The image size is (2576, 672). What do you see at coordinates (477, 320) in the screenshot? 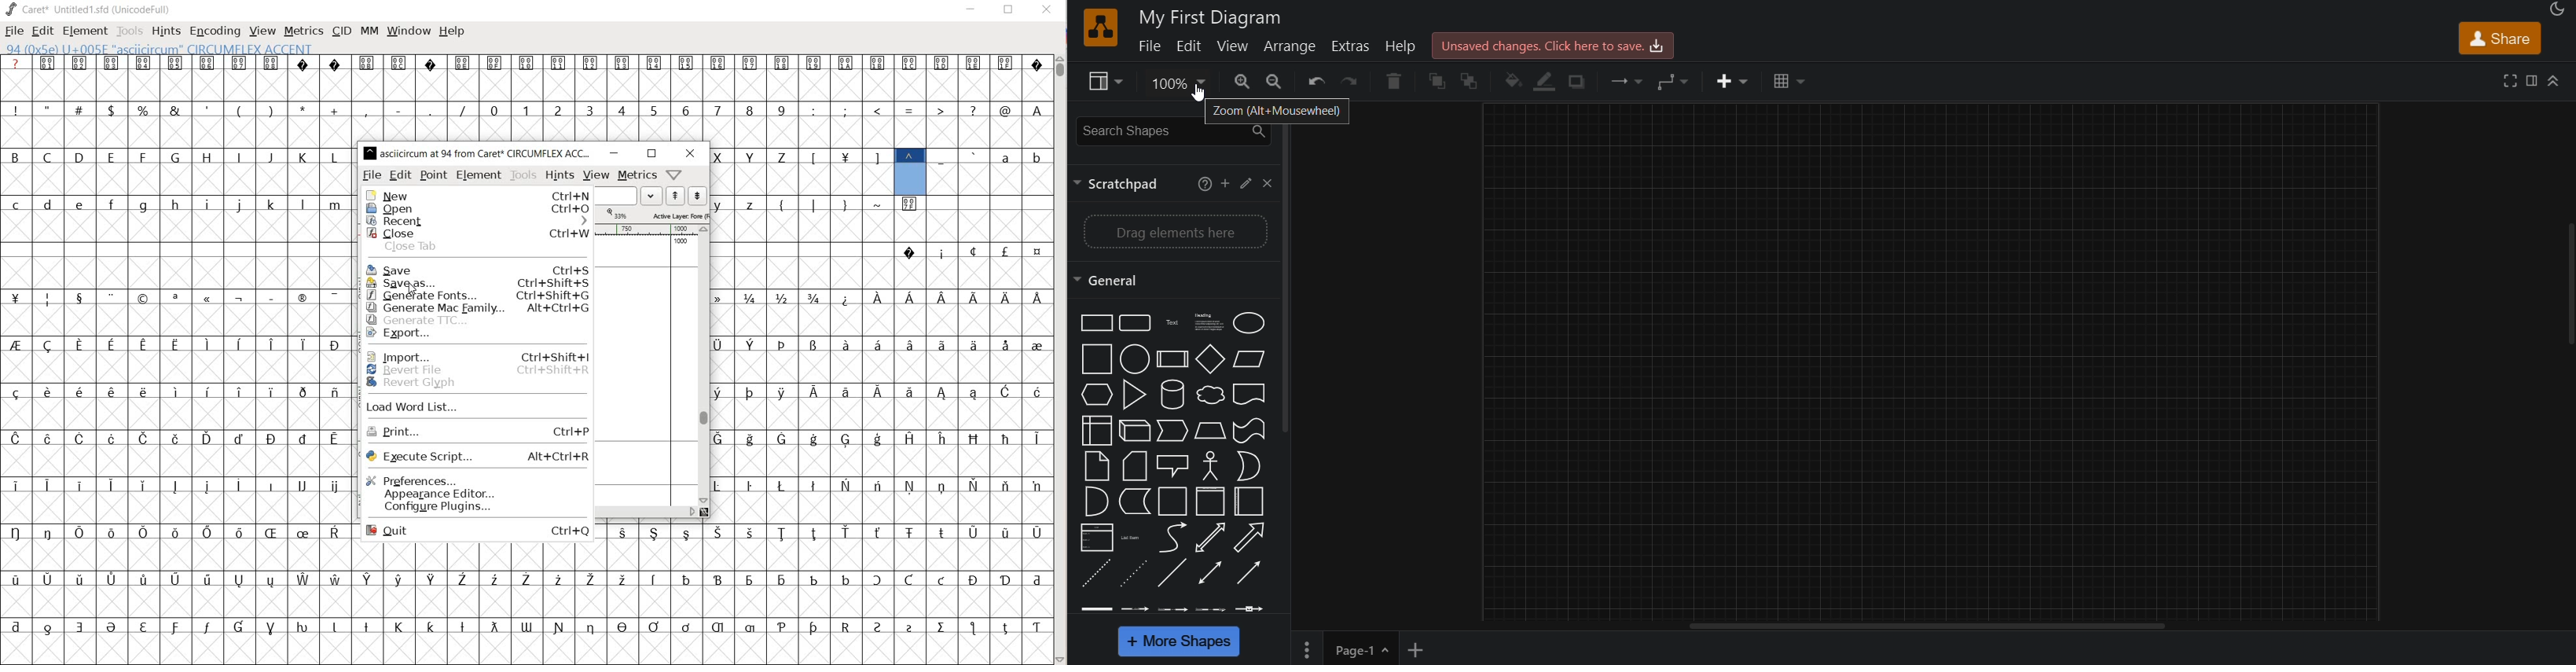
I see `Generate TTC` at bounding box center [477, 320].